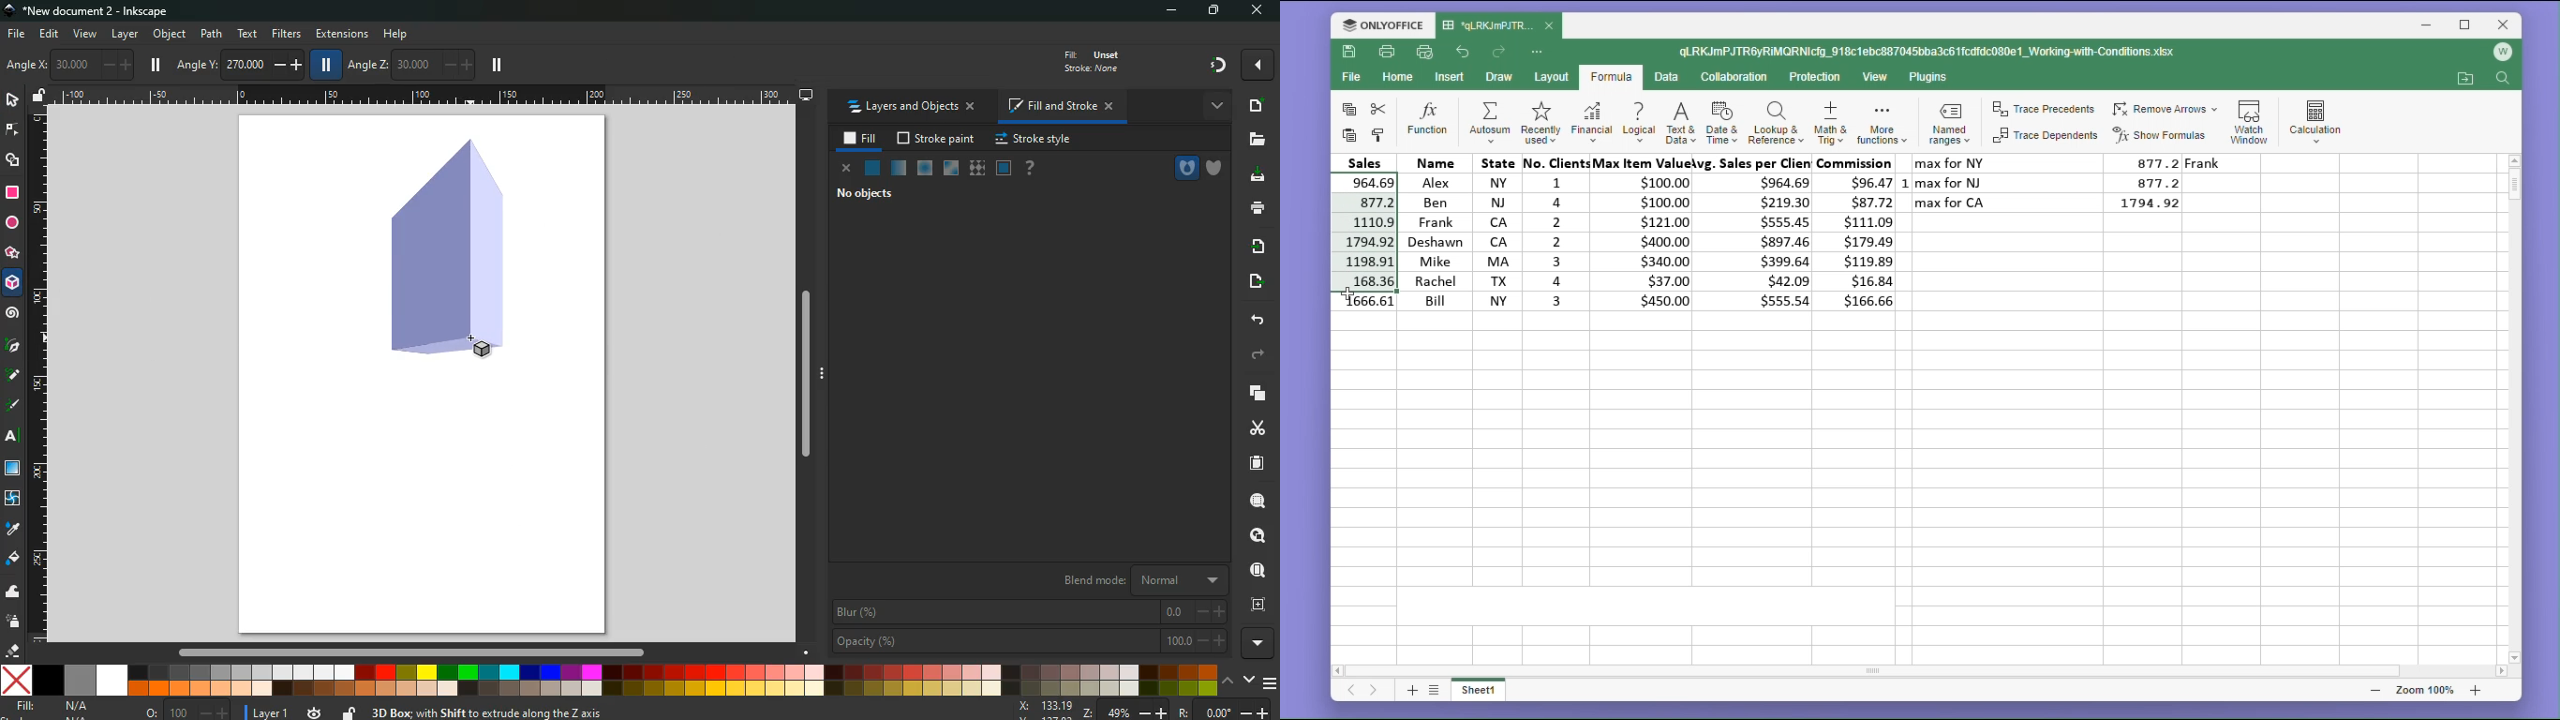  Describe the element at coordinates (1488, 25) in the screenshot. I see `'qLRKJmPJTR...` at that location.